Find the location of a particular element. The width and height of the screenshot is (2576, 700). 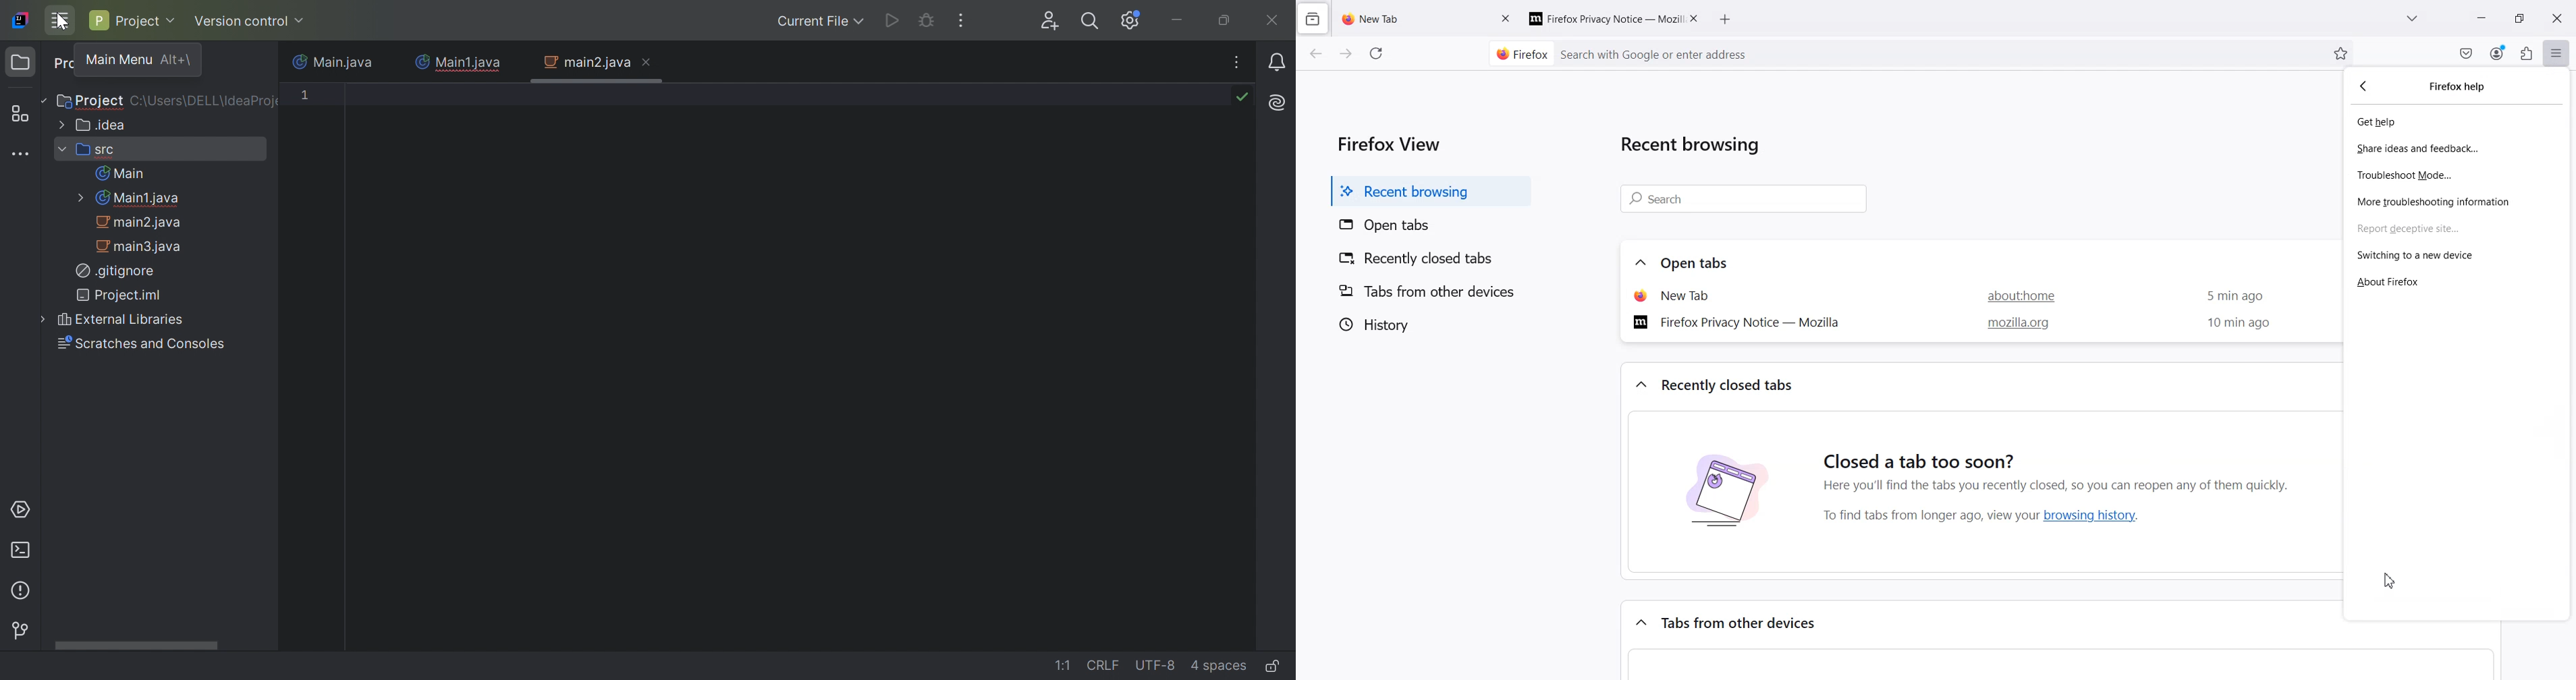

UTF-8 is located at coordinates (1157, 666).